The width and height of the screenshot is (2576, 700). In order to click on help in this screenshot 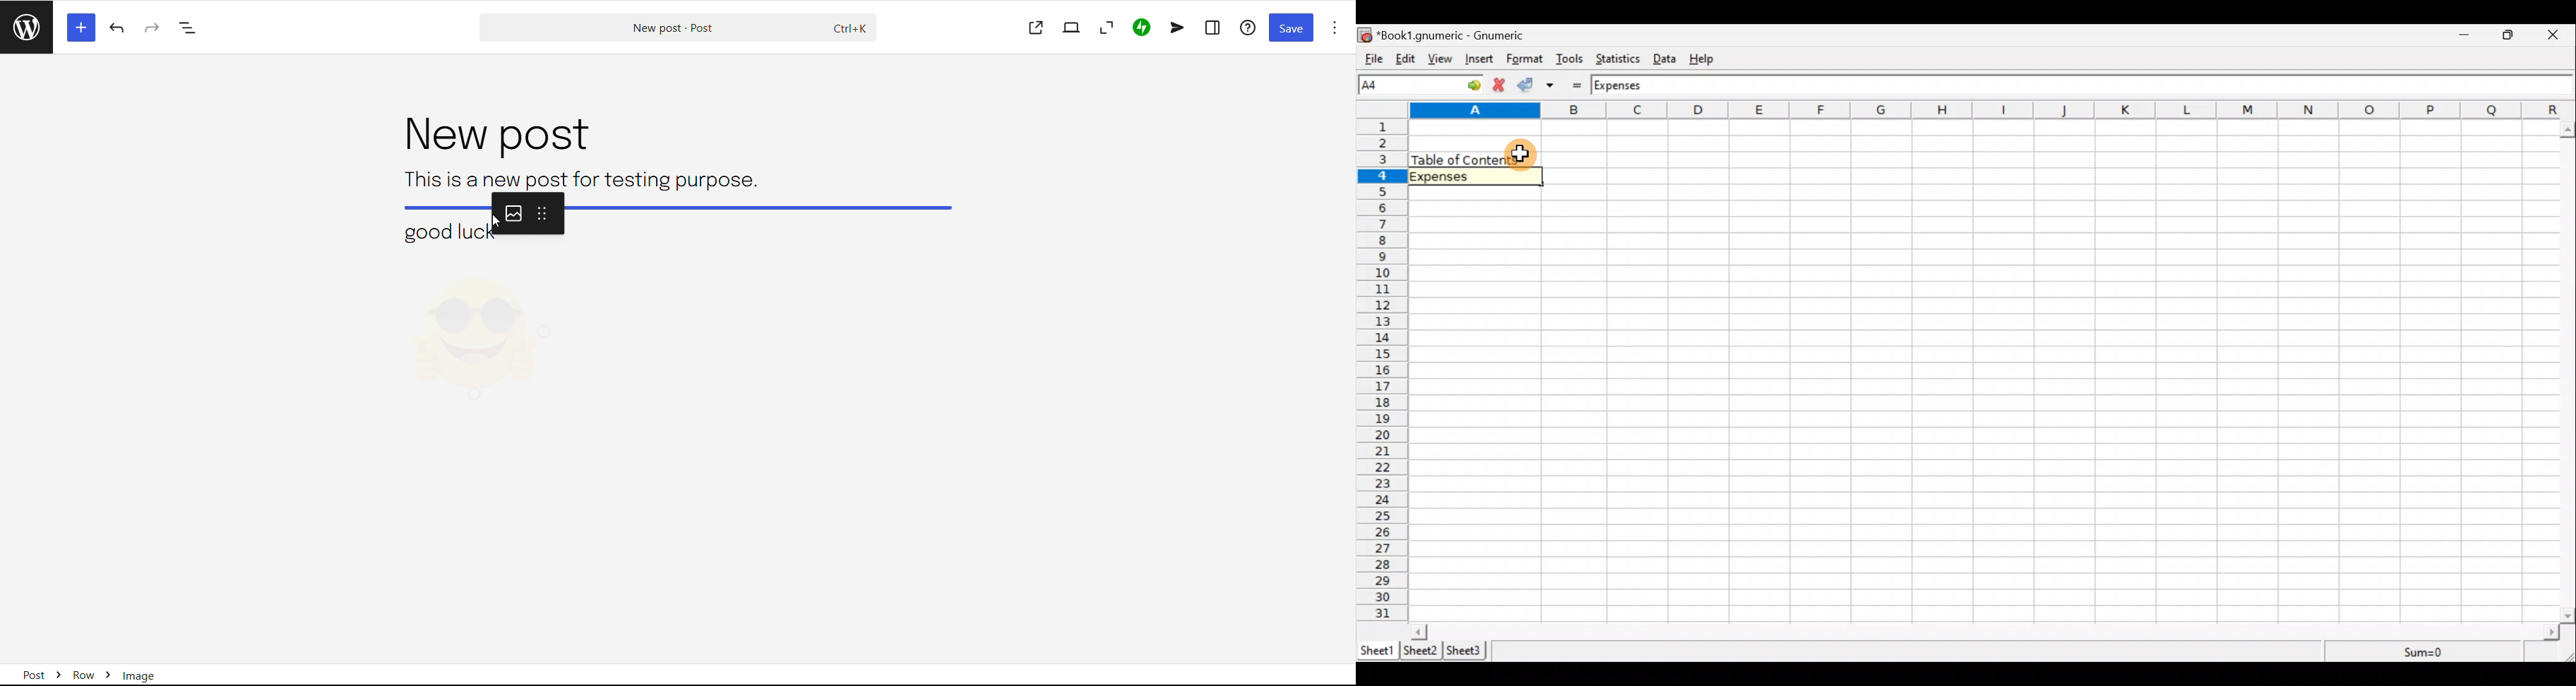, I will do `click(1249, 27)`.